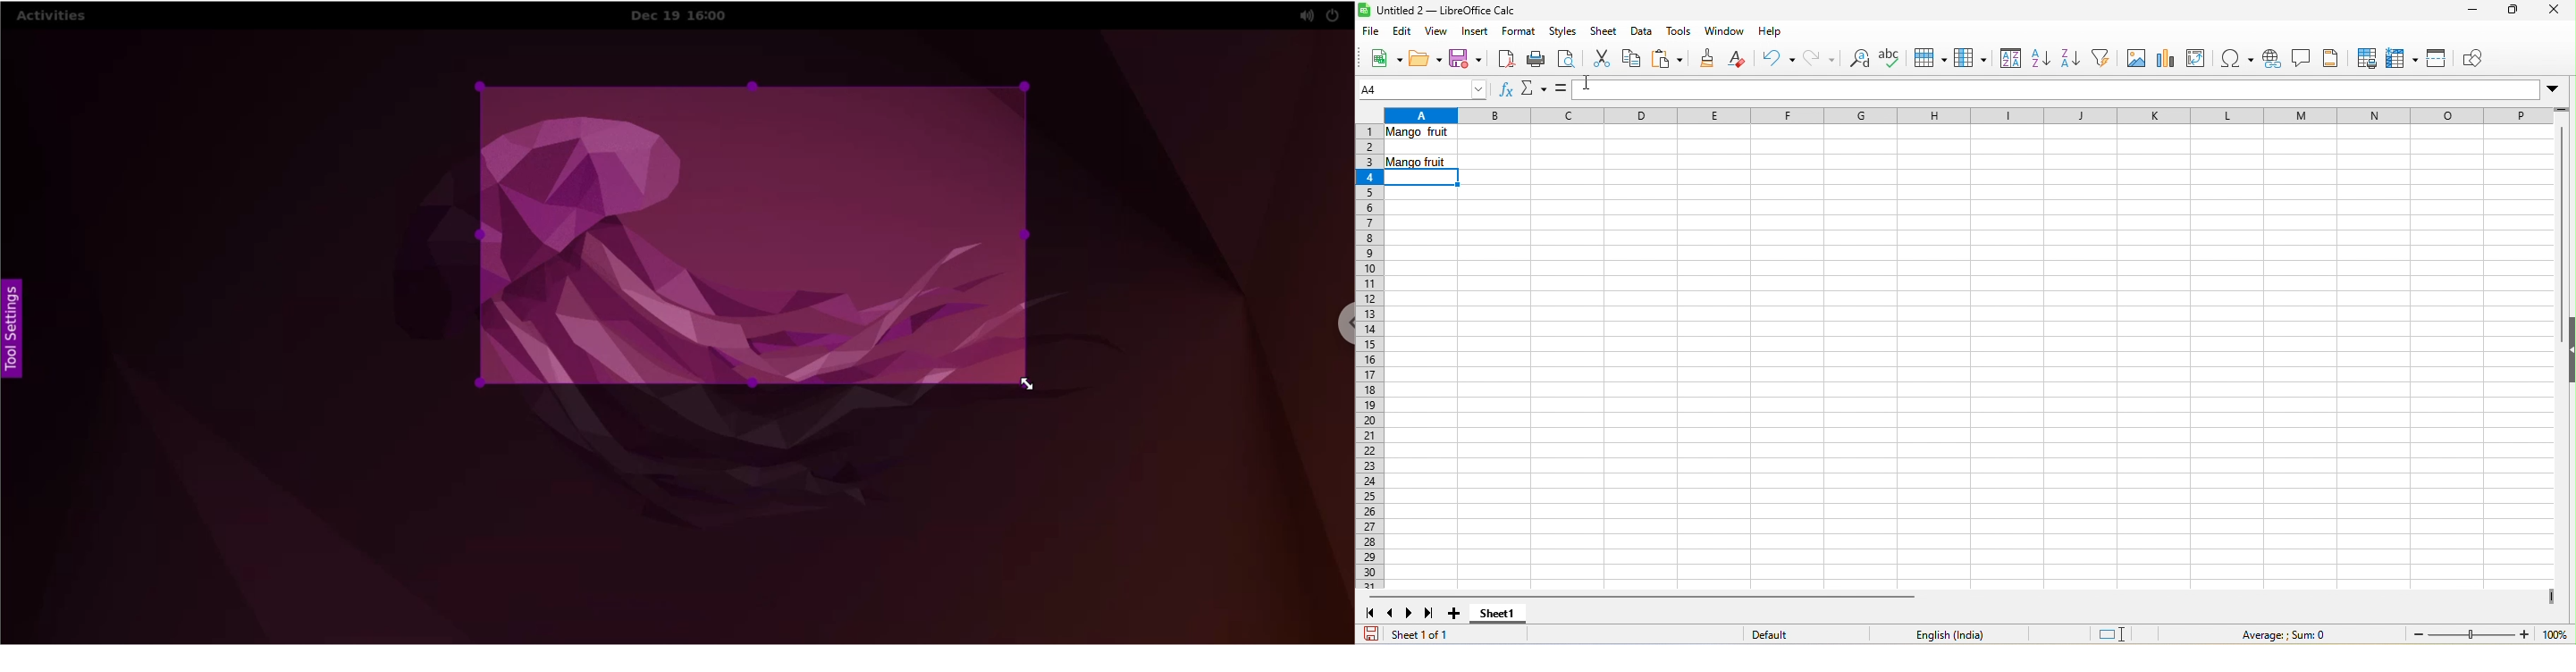 The height and width of the screenshot is (672, 2576). Describe the element at coordinates (1742, 61) in the screenshot. I see `clear direct formatting` at that location.